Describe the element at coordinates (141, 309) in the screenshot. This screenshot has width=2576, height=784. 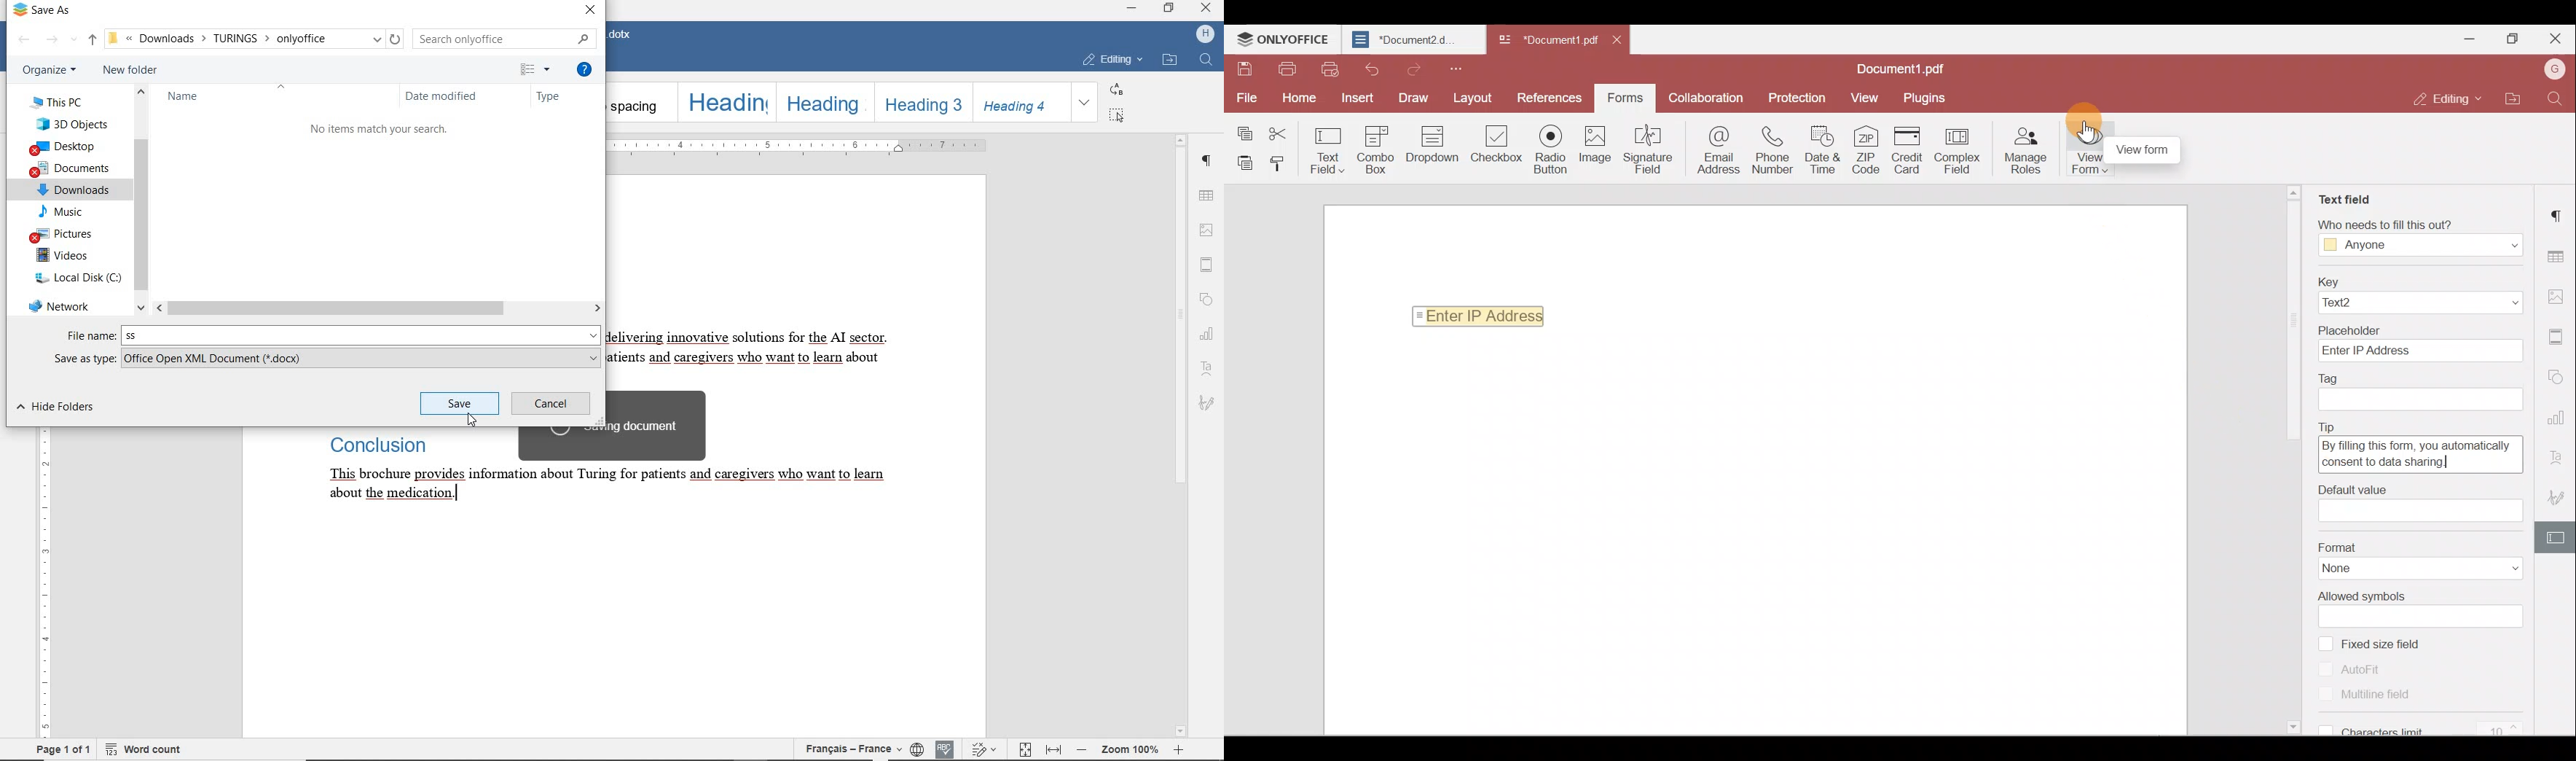
I see `scroll down` at that location.